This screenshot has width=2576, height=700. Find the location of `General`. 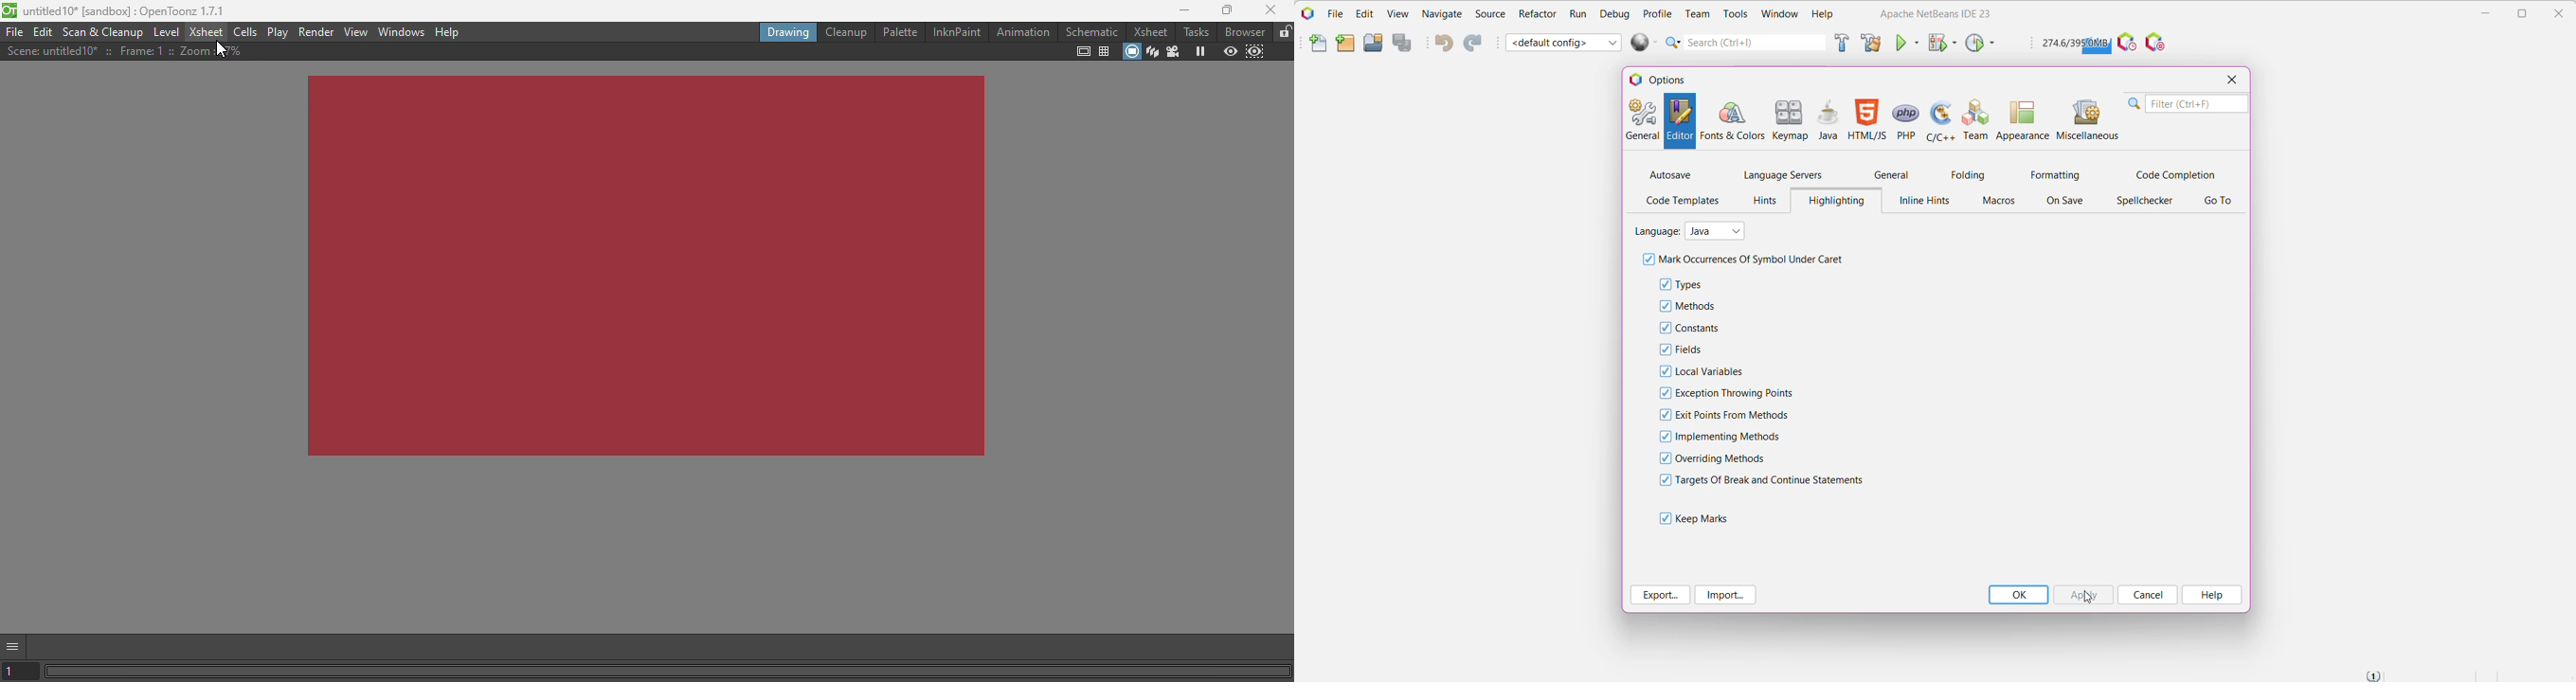

General is located at coordinates (1642, 120).